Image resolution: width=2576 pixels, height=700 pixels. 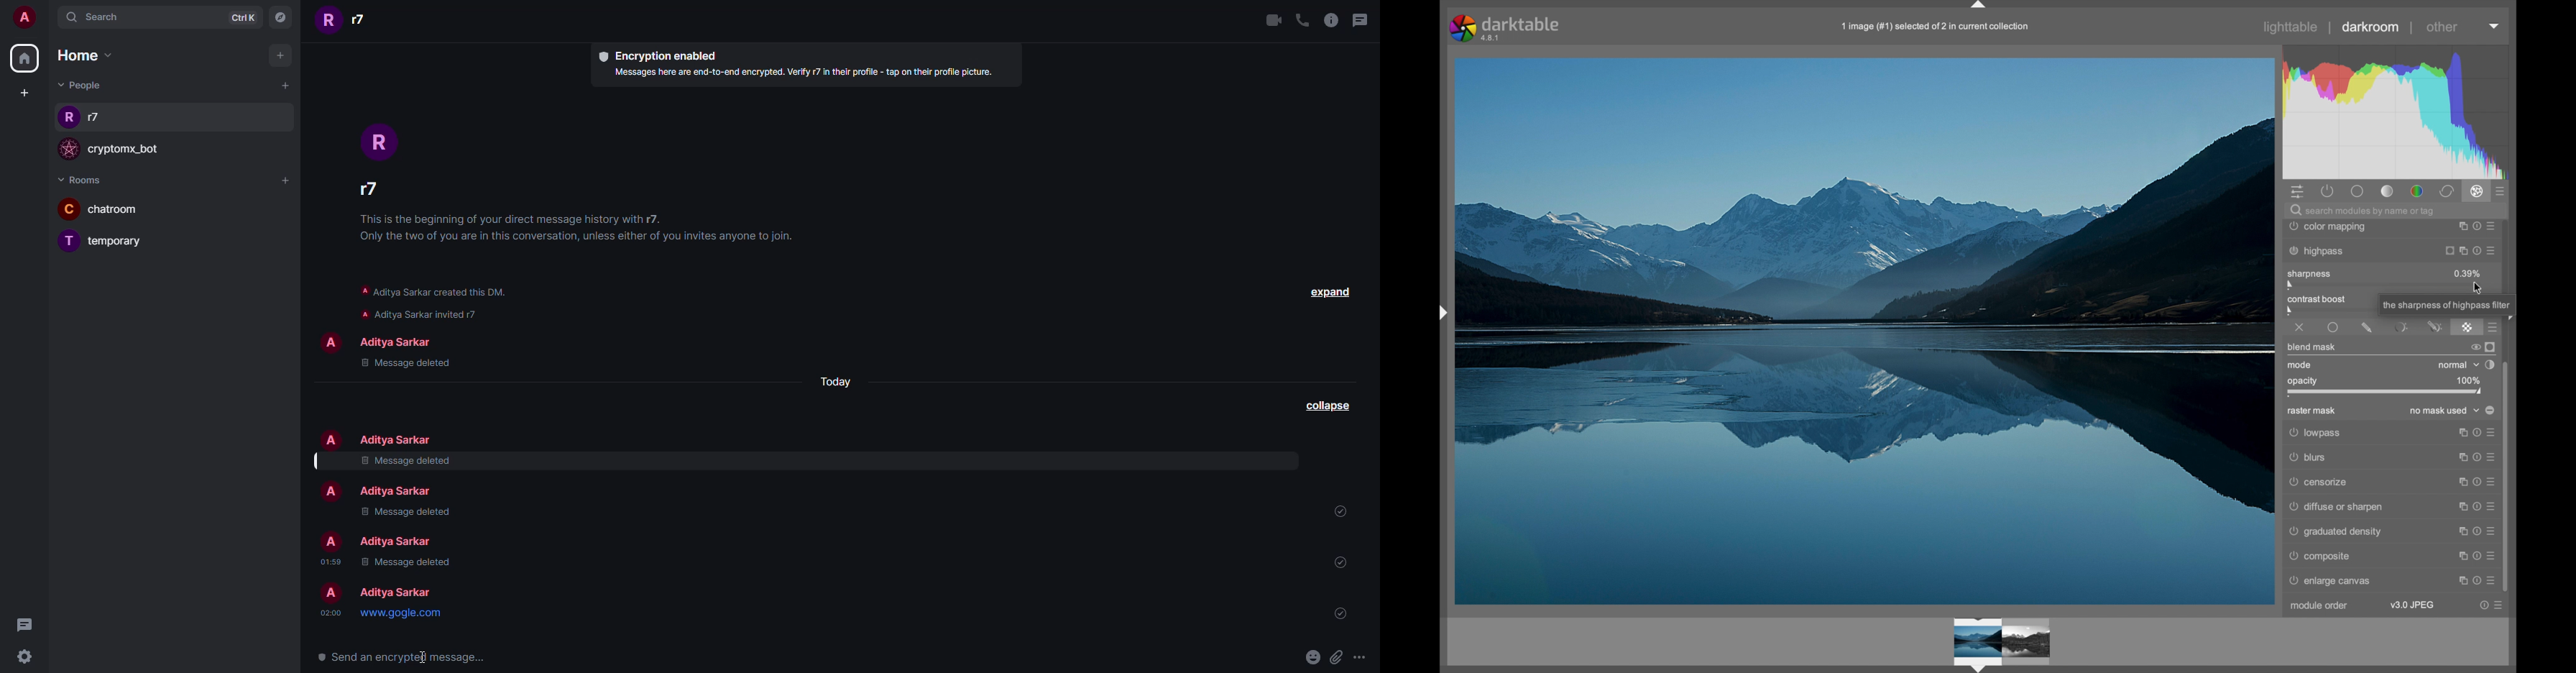 I want to click on presets, so click(x=2494, y=328).